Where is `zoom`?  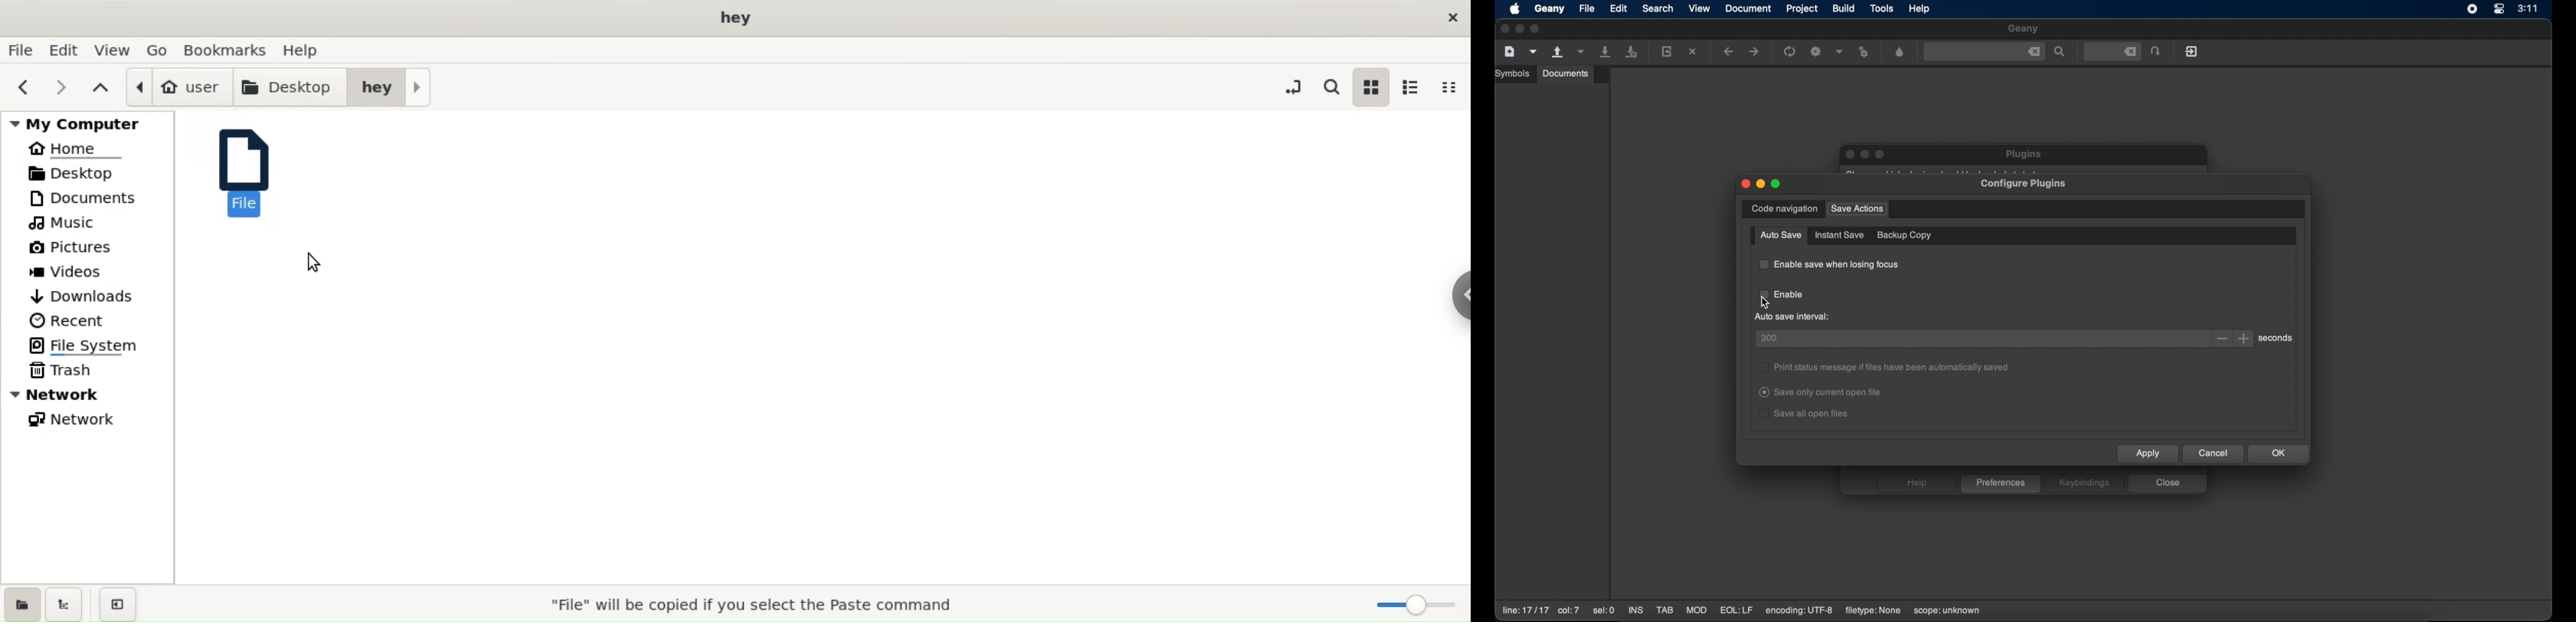
zoom is located at coordinates (1409, 603).